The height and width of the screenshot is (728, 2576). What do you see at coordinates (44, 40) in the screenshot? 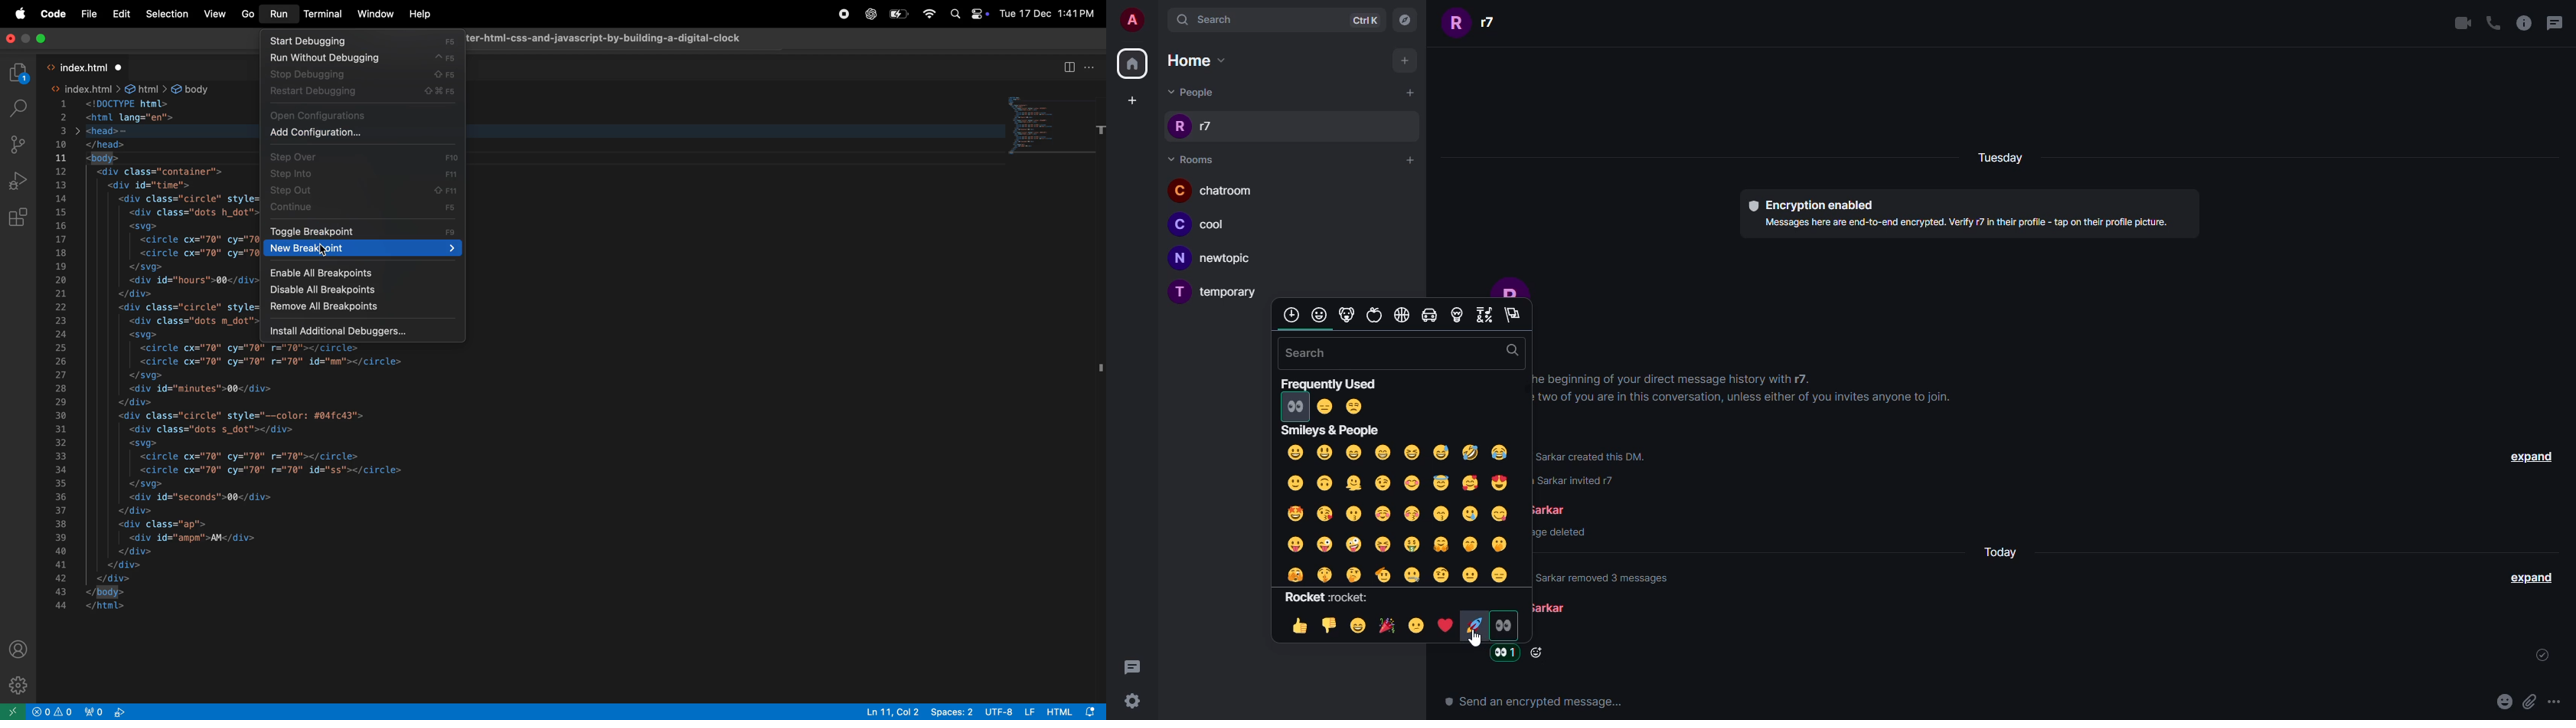
I see `maximize` at bounding box center [44, 40].